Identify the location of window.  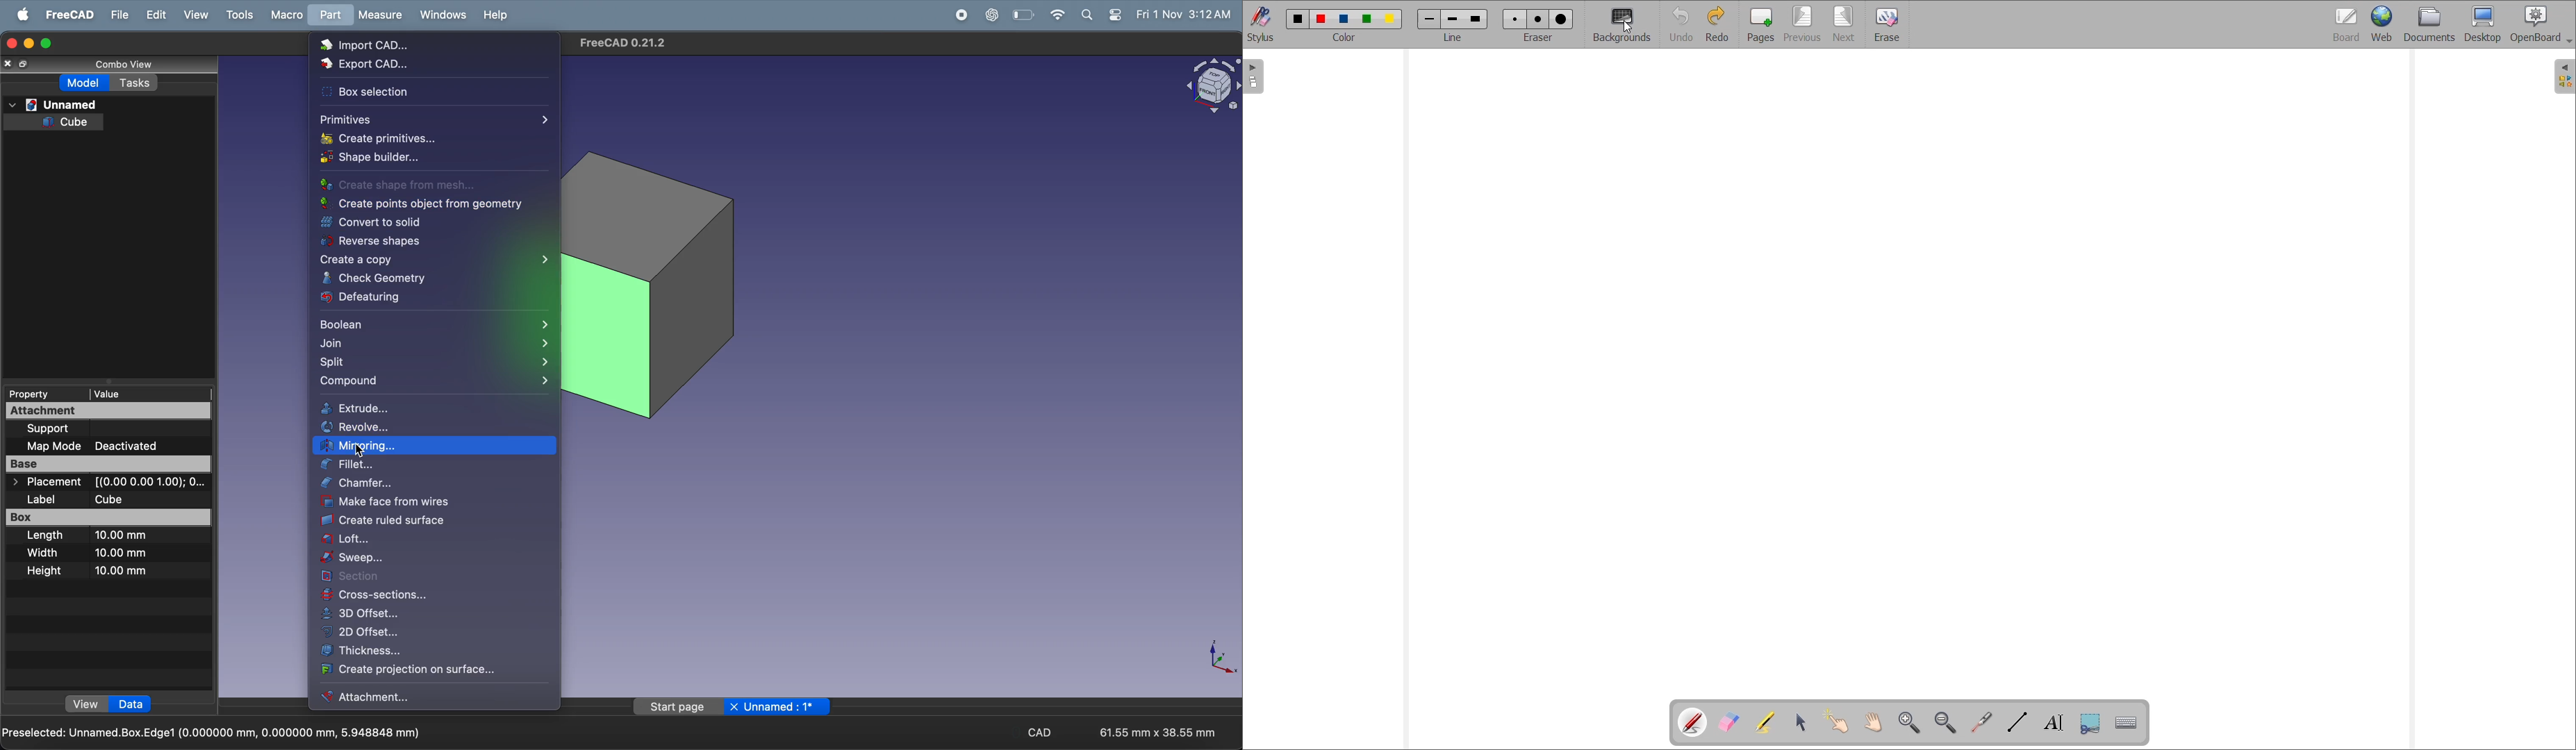
(440, 15).